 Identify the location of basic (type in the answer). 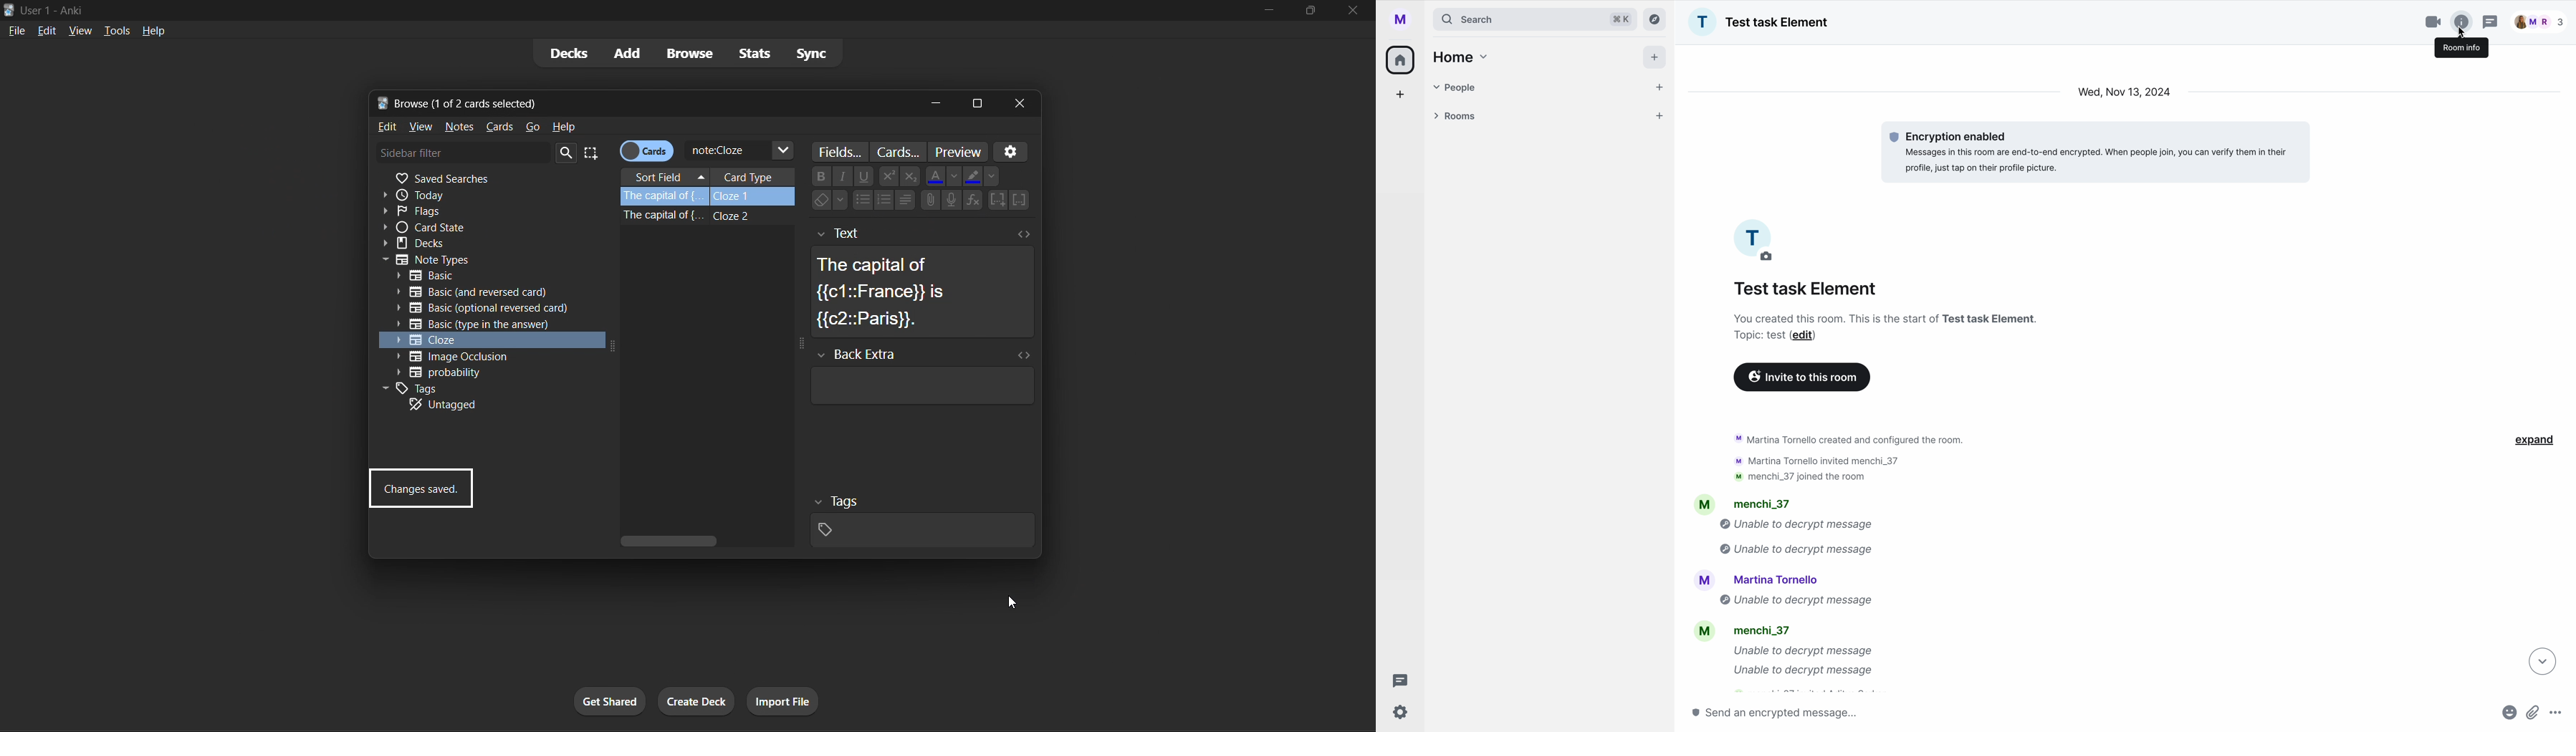
(474, 325).